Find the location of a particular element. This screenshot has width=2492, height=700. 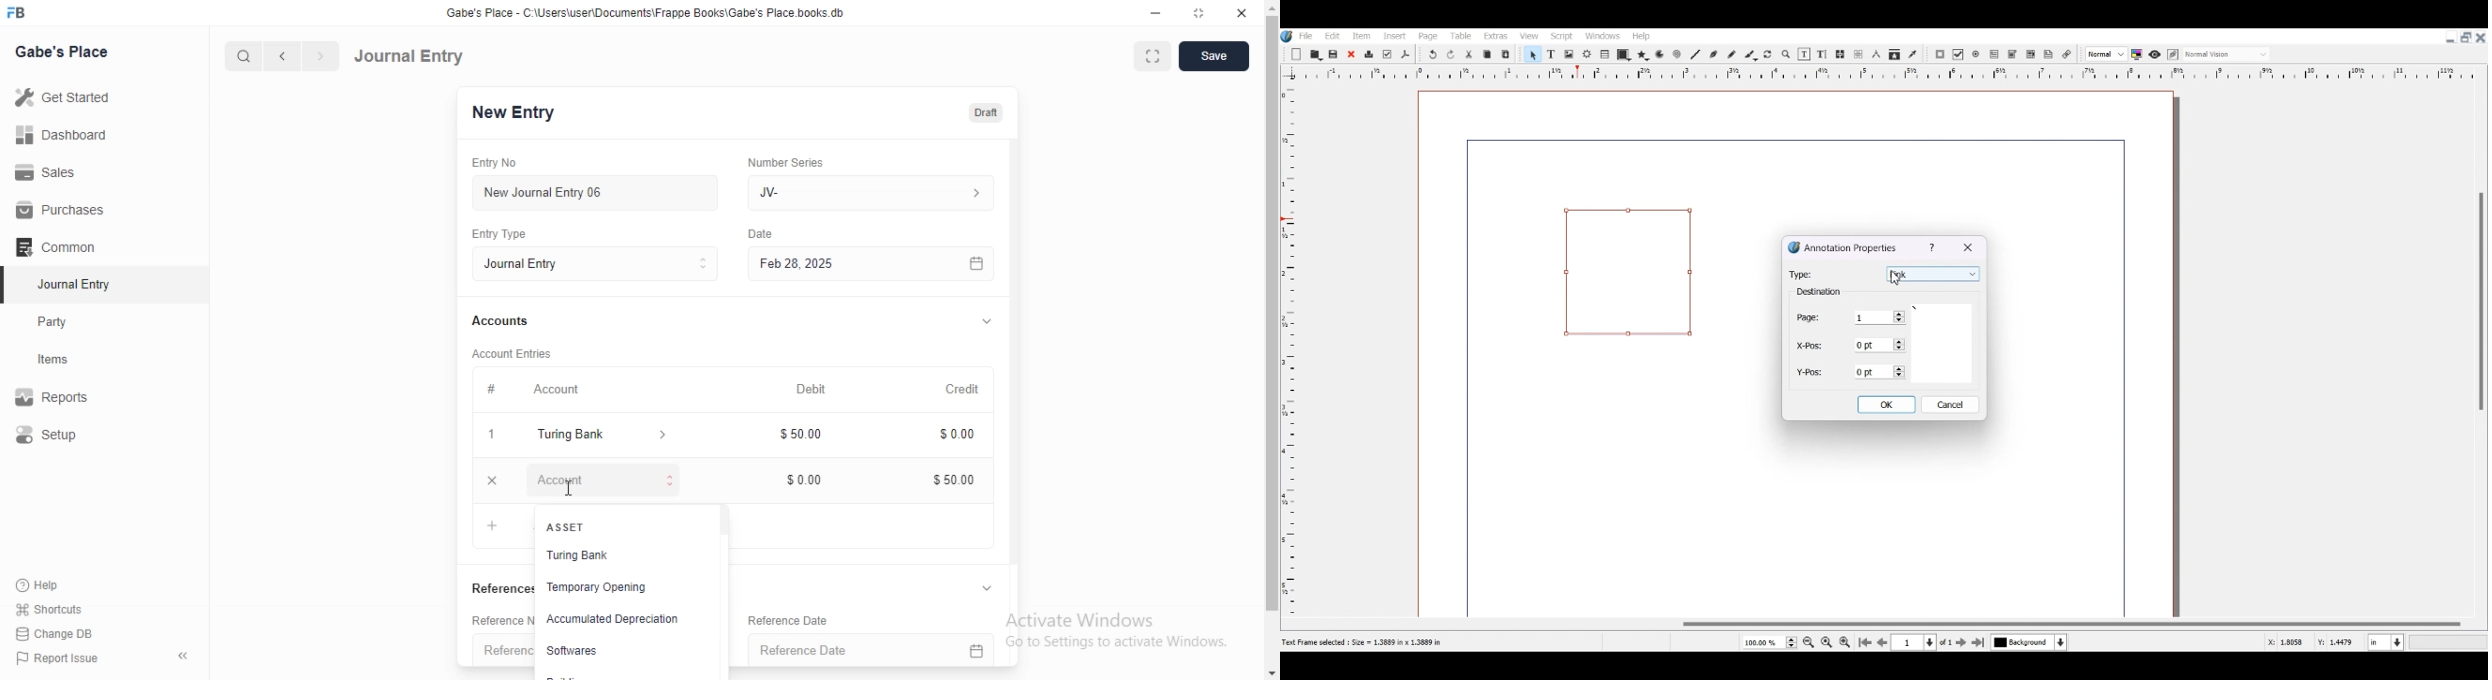

OK is located at coordinates (1886, 404).